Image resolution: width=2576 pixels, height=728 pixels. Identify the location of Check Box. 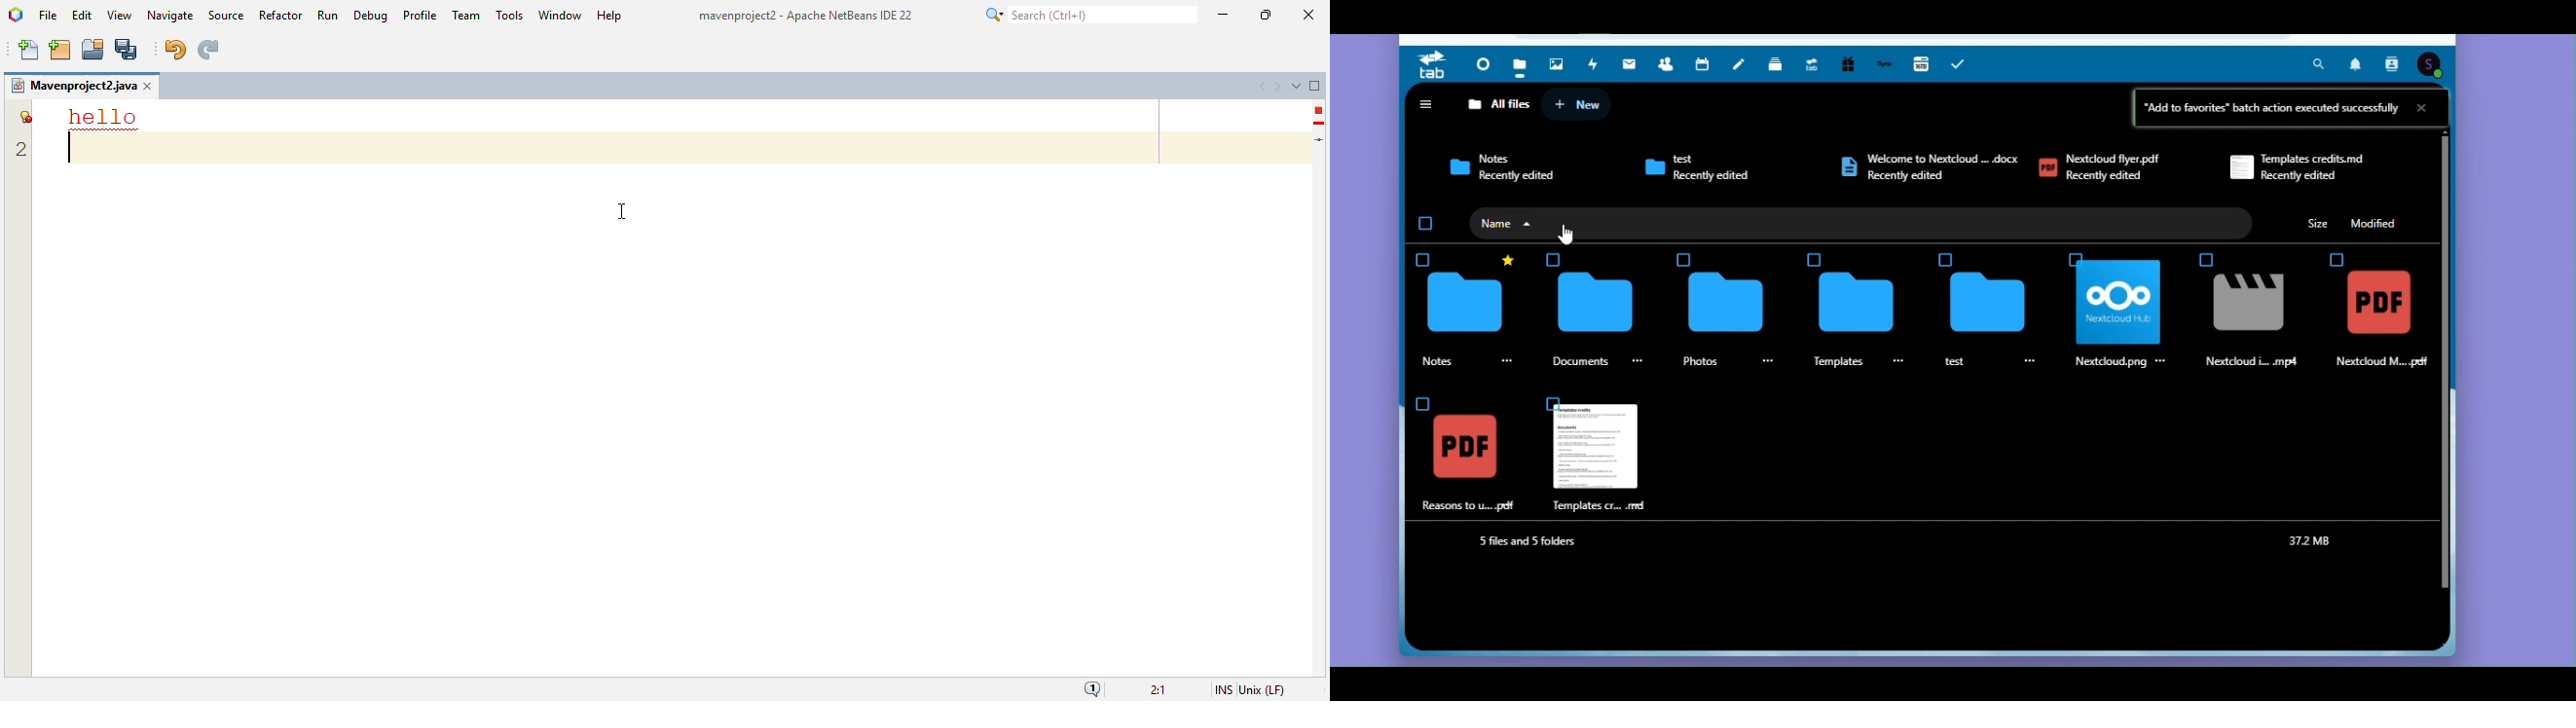
(1421, 403).